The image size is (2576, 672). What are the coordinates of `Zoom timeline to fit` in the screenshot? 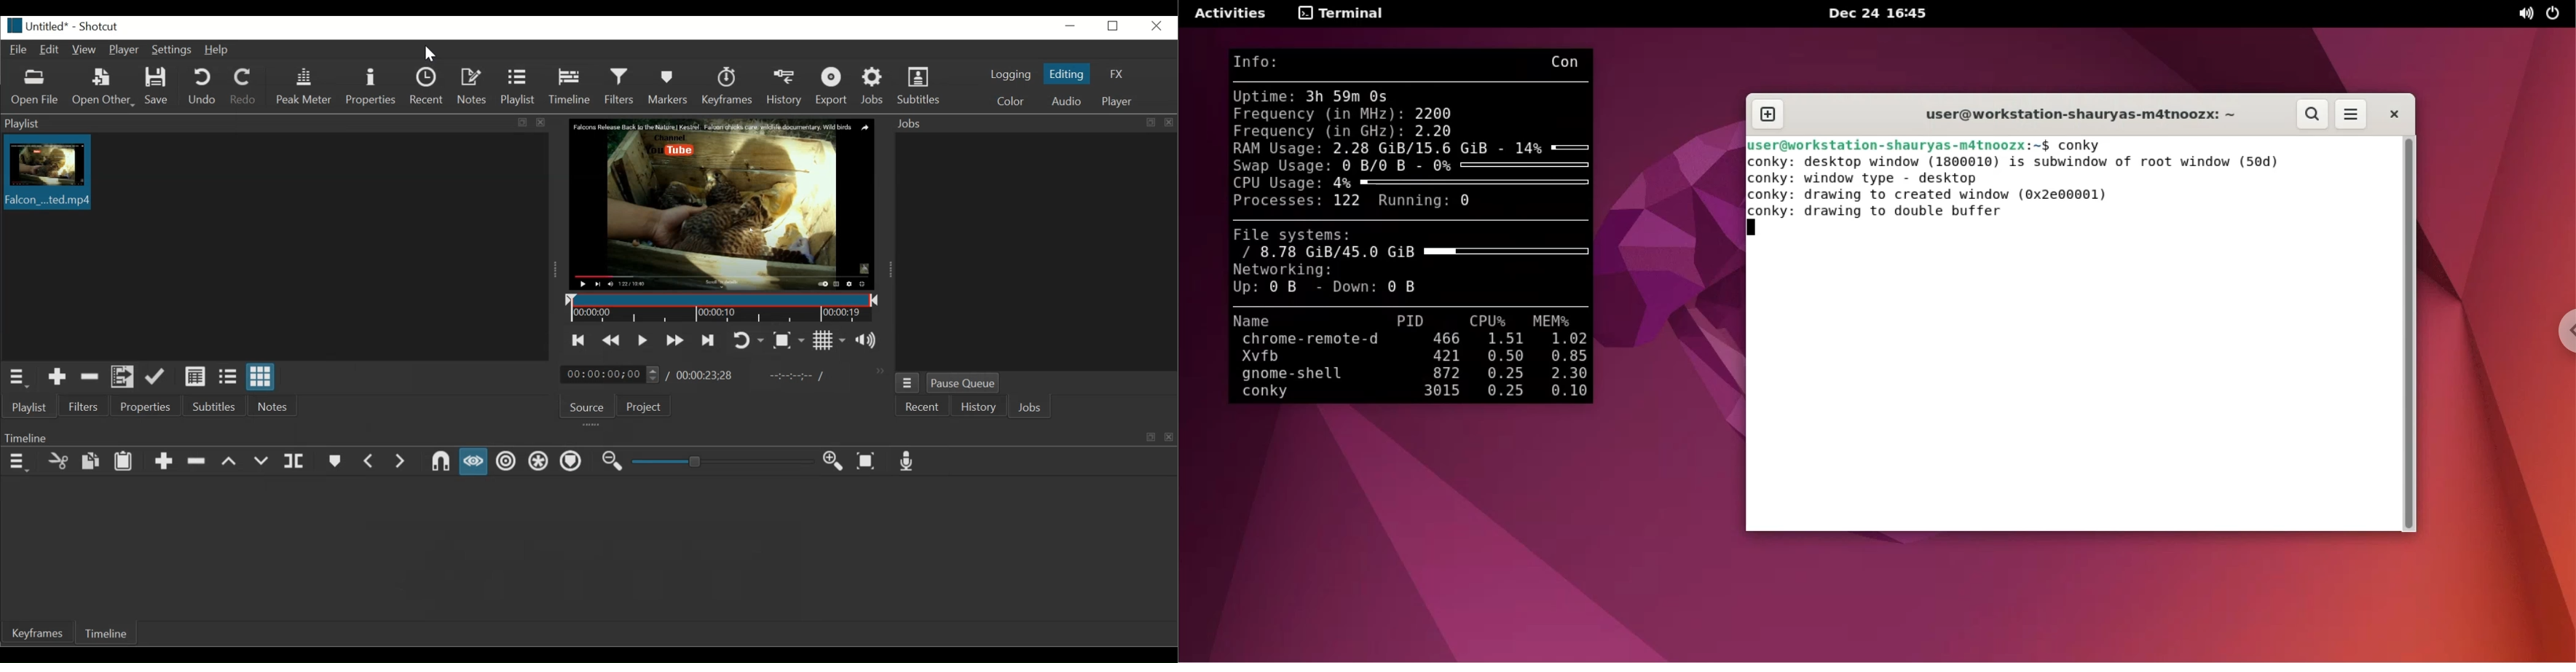 It's located at (866, 461).